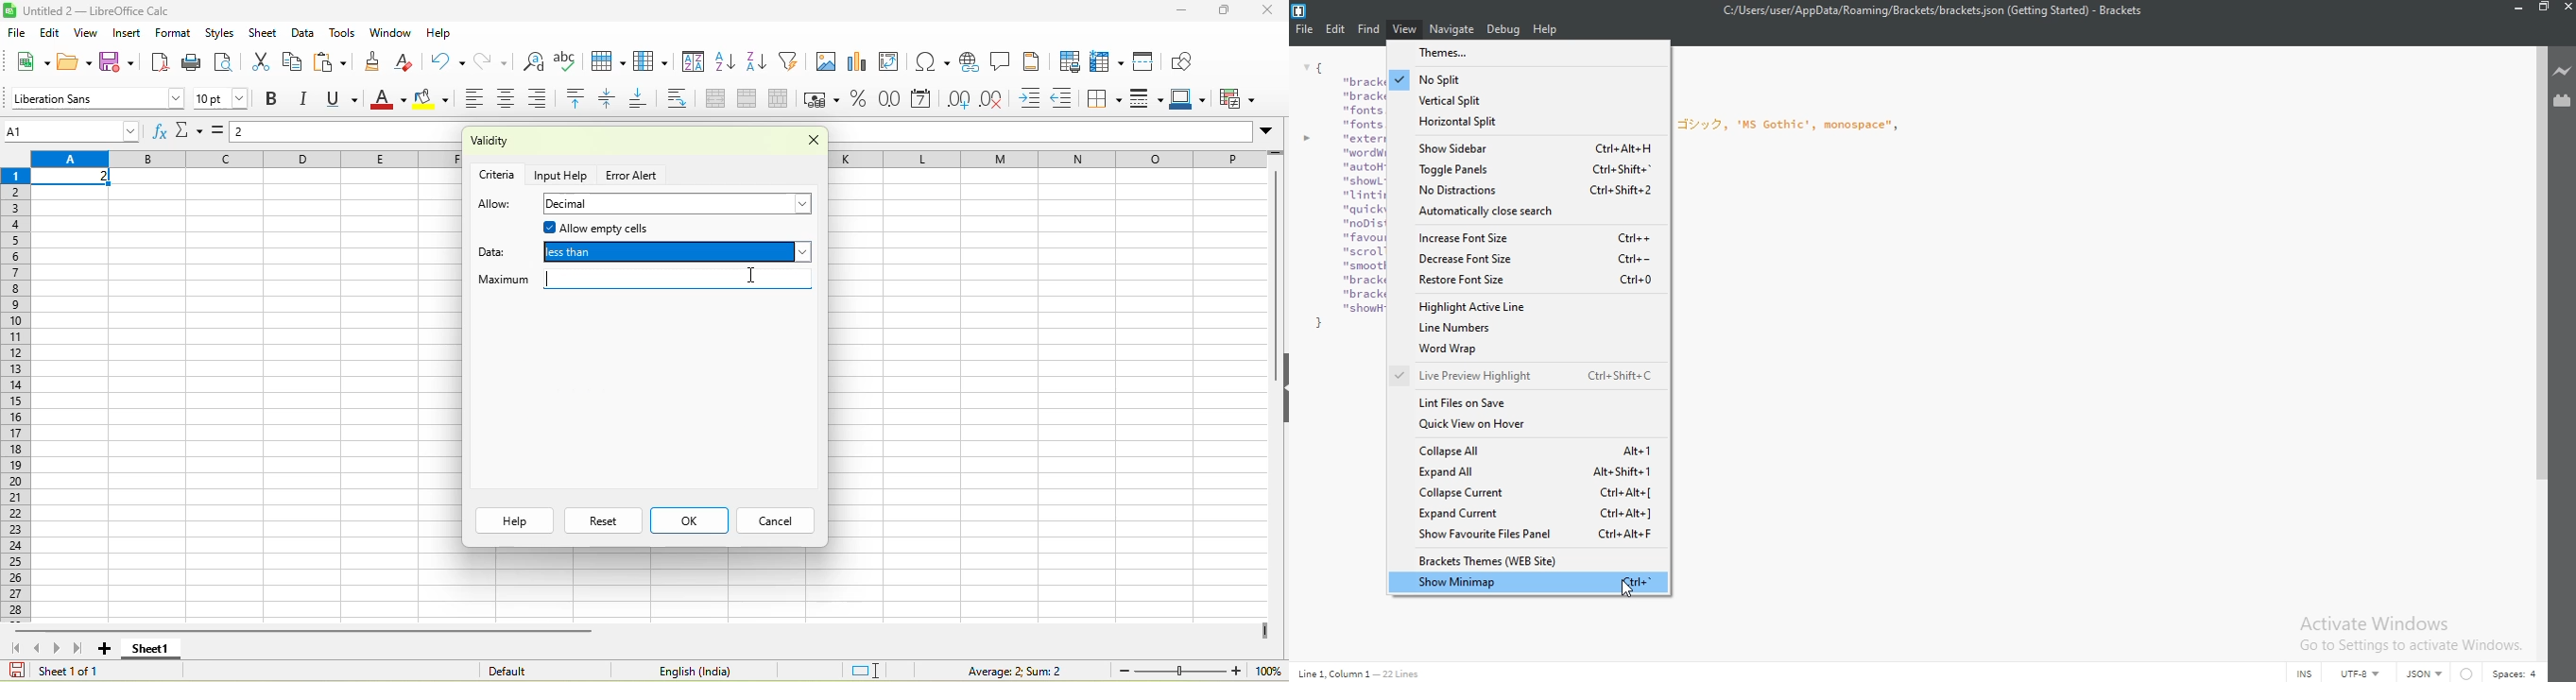 This screenshot has width=2576, height=700. Describe the element at coordinates (1532, 191) in the screenshot. I see `no distractions` at that location.